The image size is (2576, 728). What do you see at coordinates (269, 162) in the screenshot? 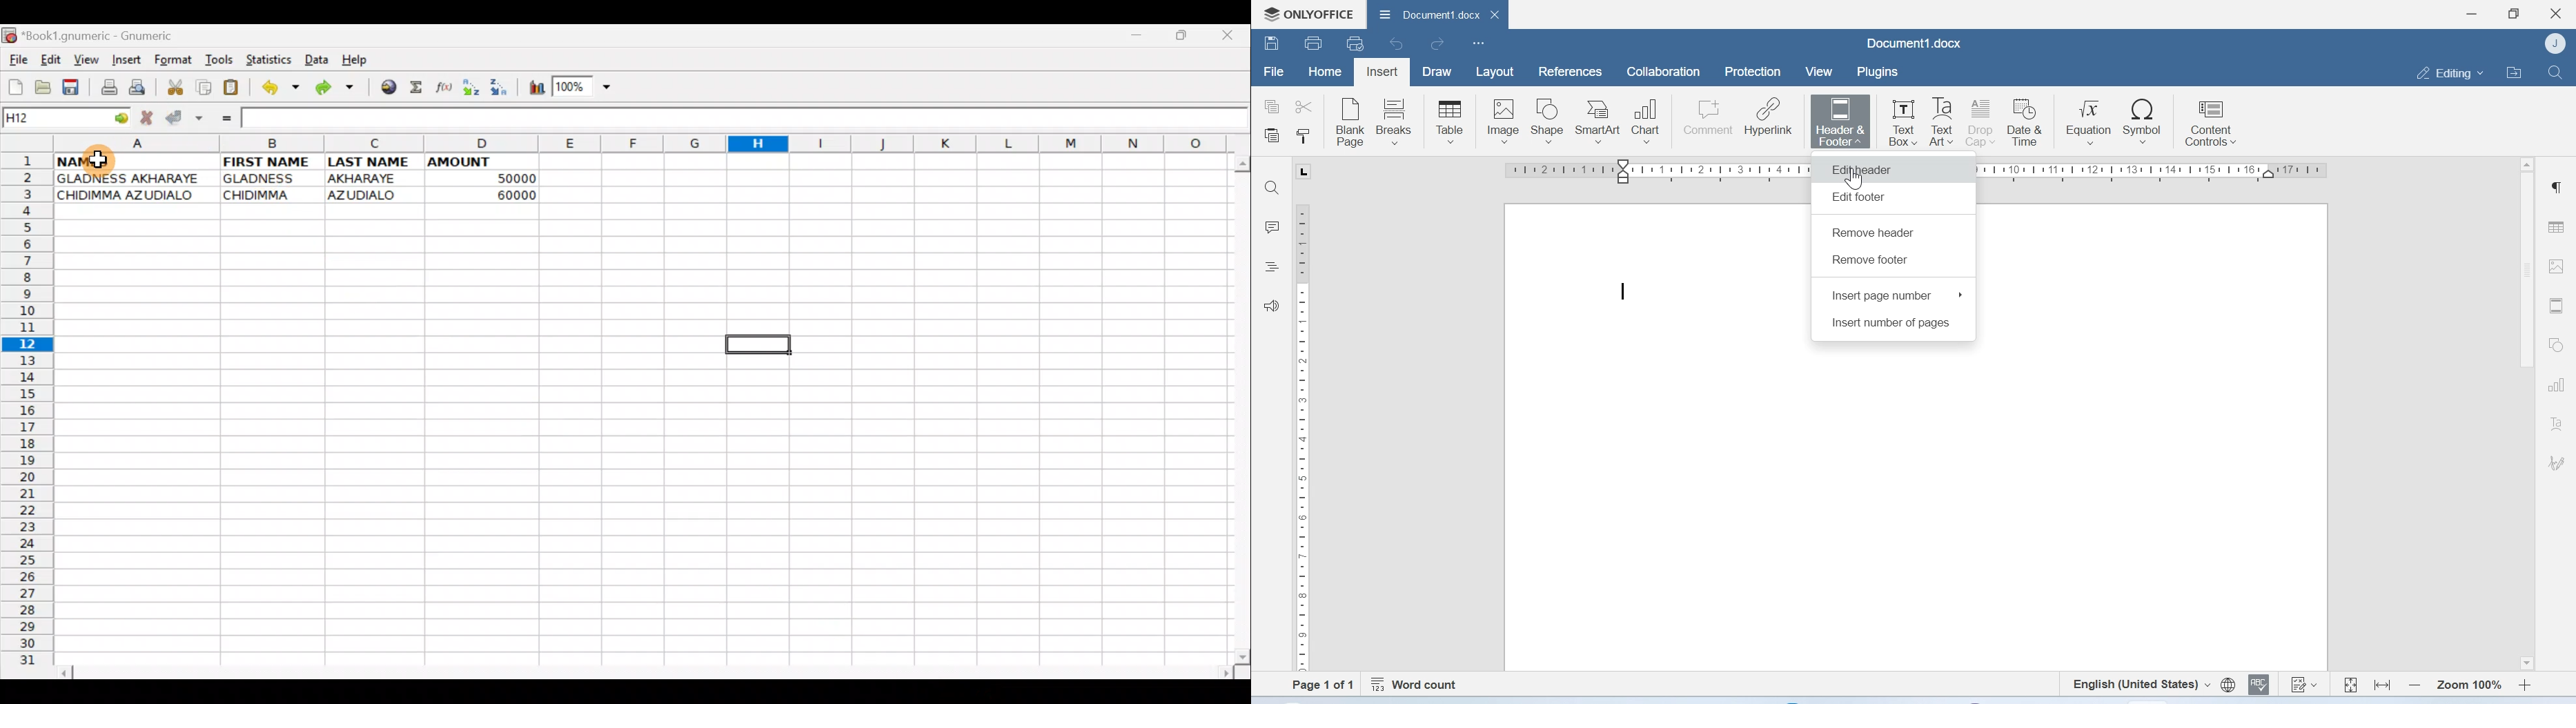
I see `FIRST NAME` at bounding box center [269, 162].